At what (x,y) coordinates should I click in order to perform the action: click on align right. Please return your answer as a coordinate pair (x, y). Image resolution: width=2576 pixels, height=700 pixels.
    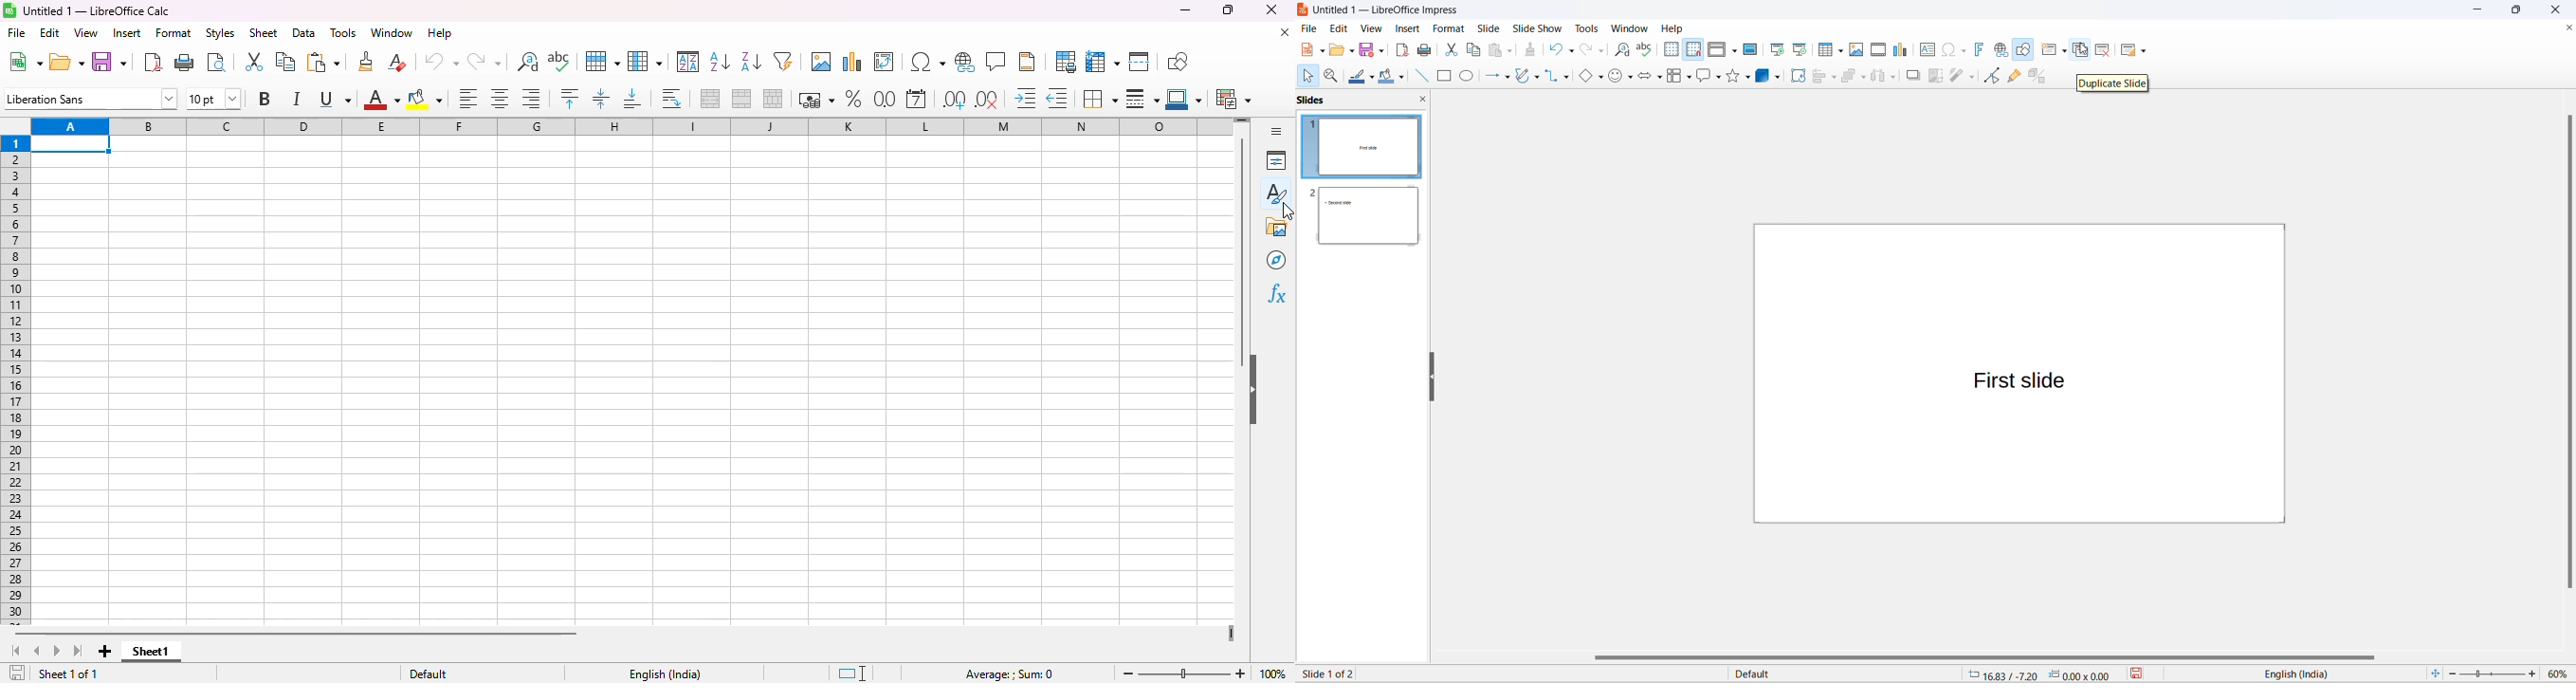
    Looking at the image, I should click on (530, 98).